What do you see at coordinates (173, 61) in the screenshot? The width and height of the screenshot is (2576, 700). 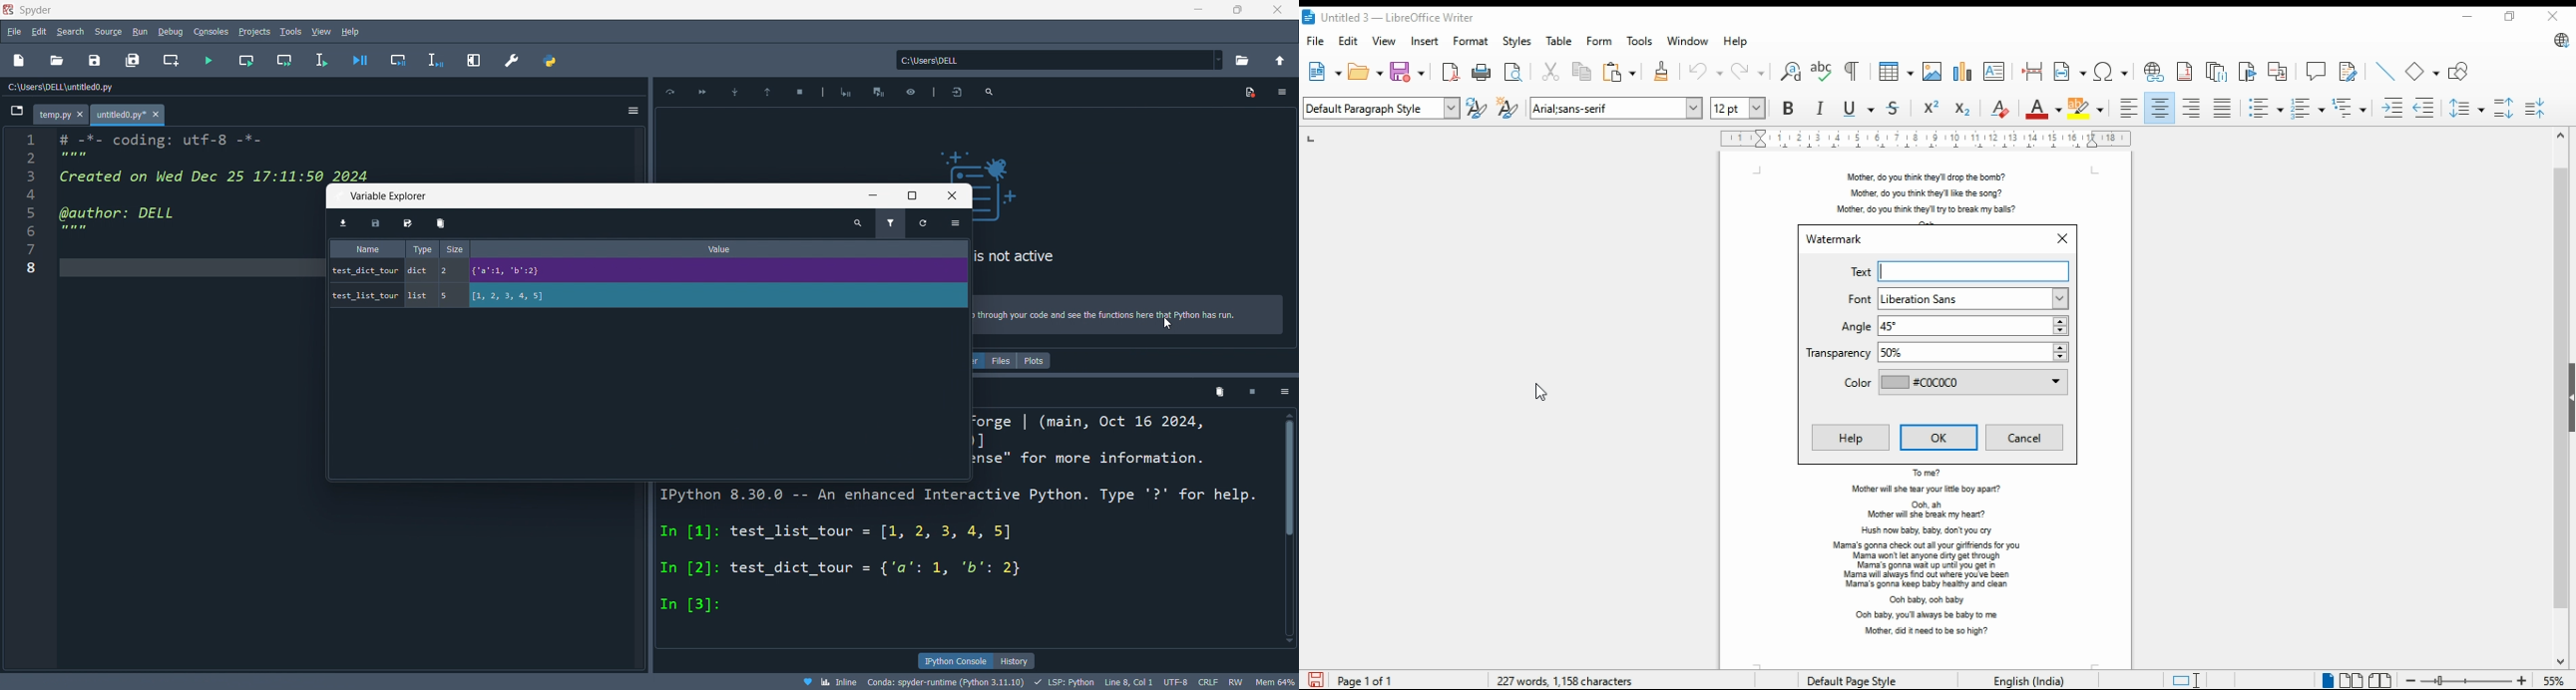 I see `new cell` at bounding box center [173, 61].